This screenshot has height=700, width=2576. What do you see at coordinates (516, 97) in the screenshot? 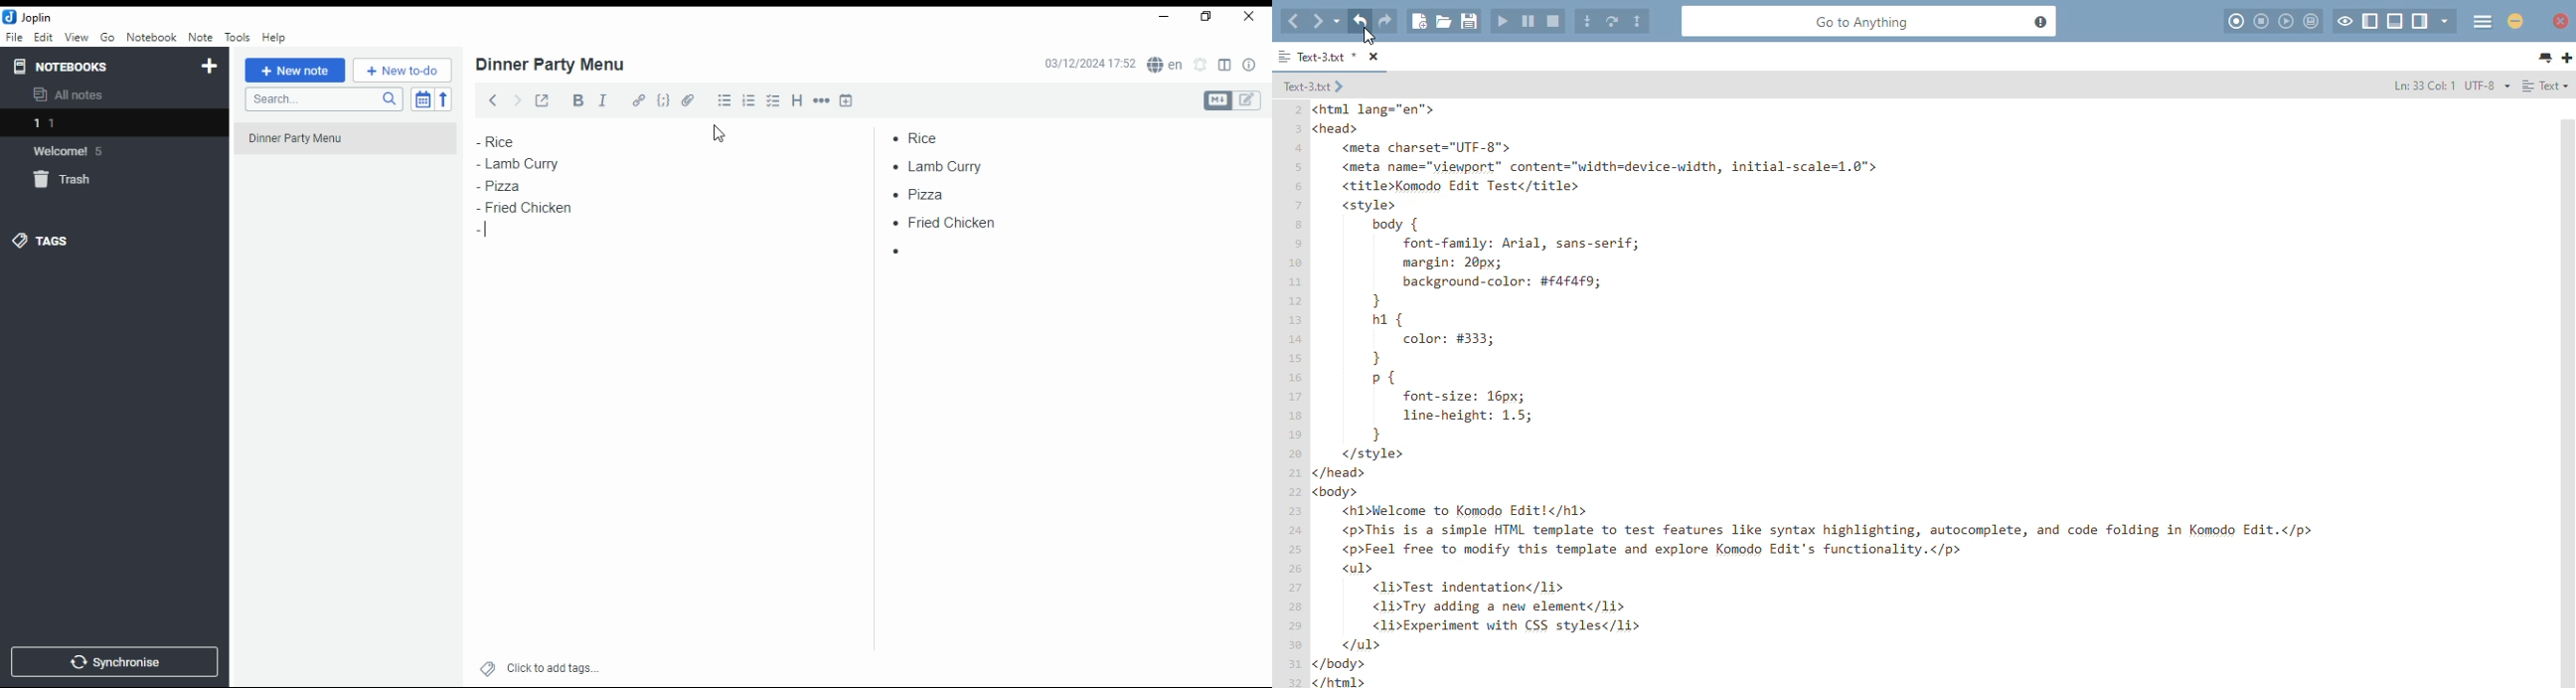
I see `forward` at bounding box center [516, 97].